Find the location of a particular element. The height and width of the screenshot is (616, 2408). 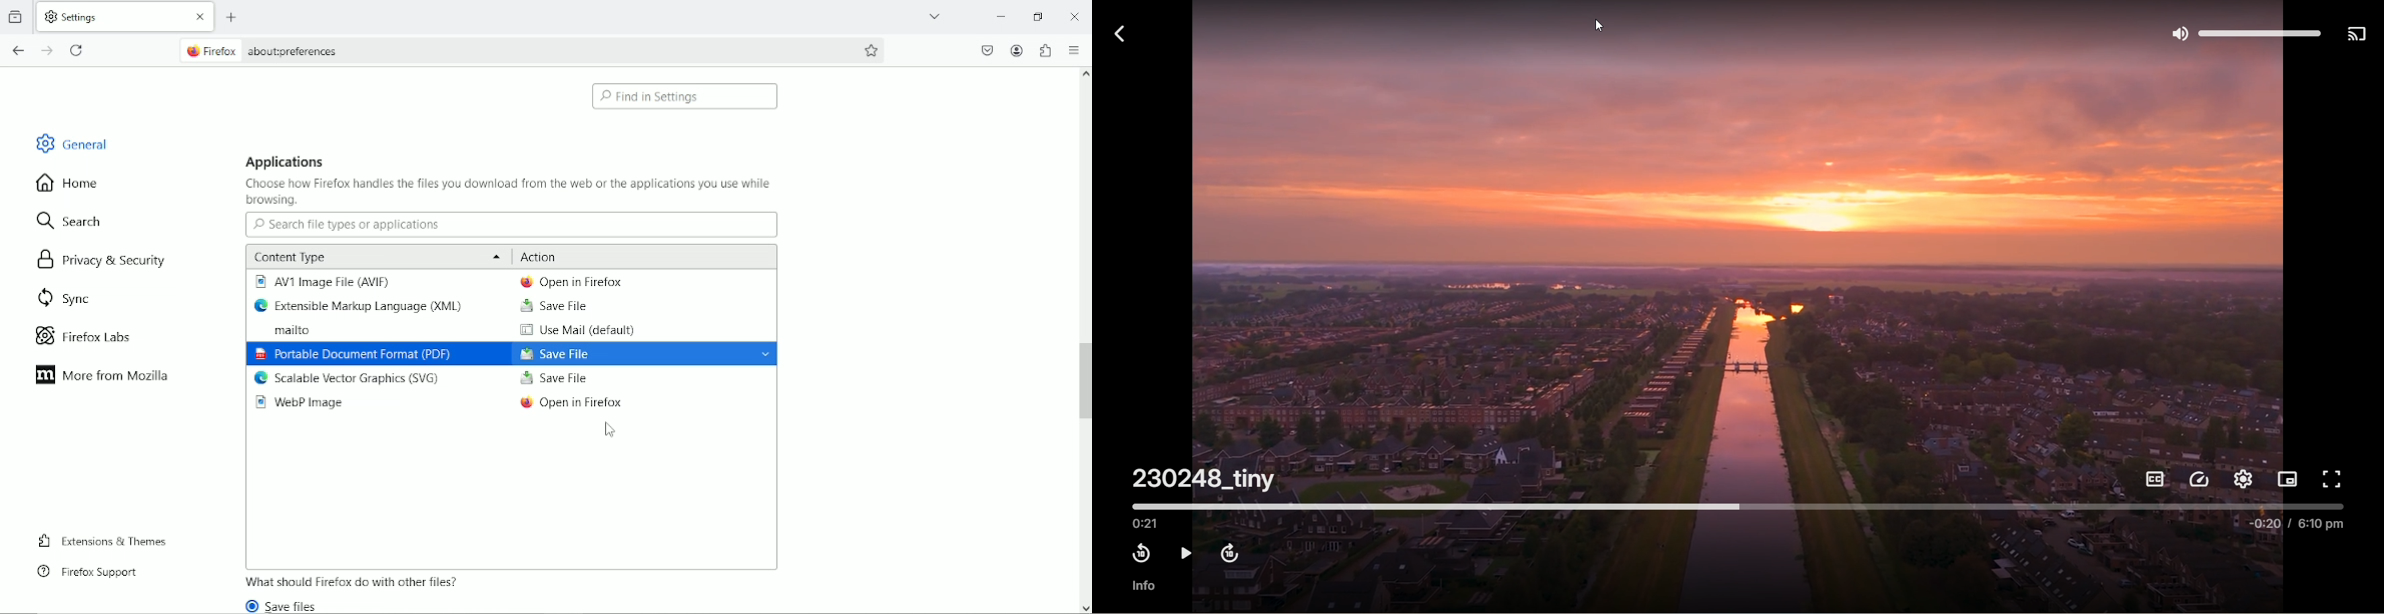

search is located at coordinates (72, 219).